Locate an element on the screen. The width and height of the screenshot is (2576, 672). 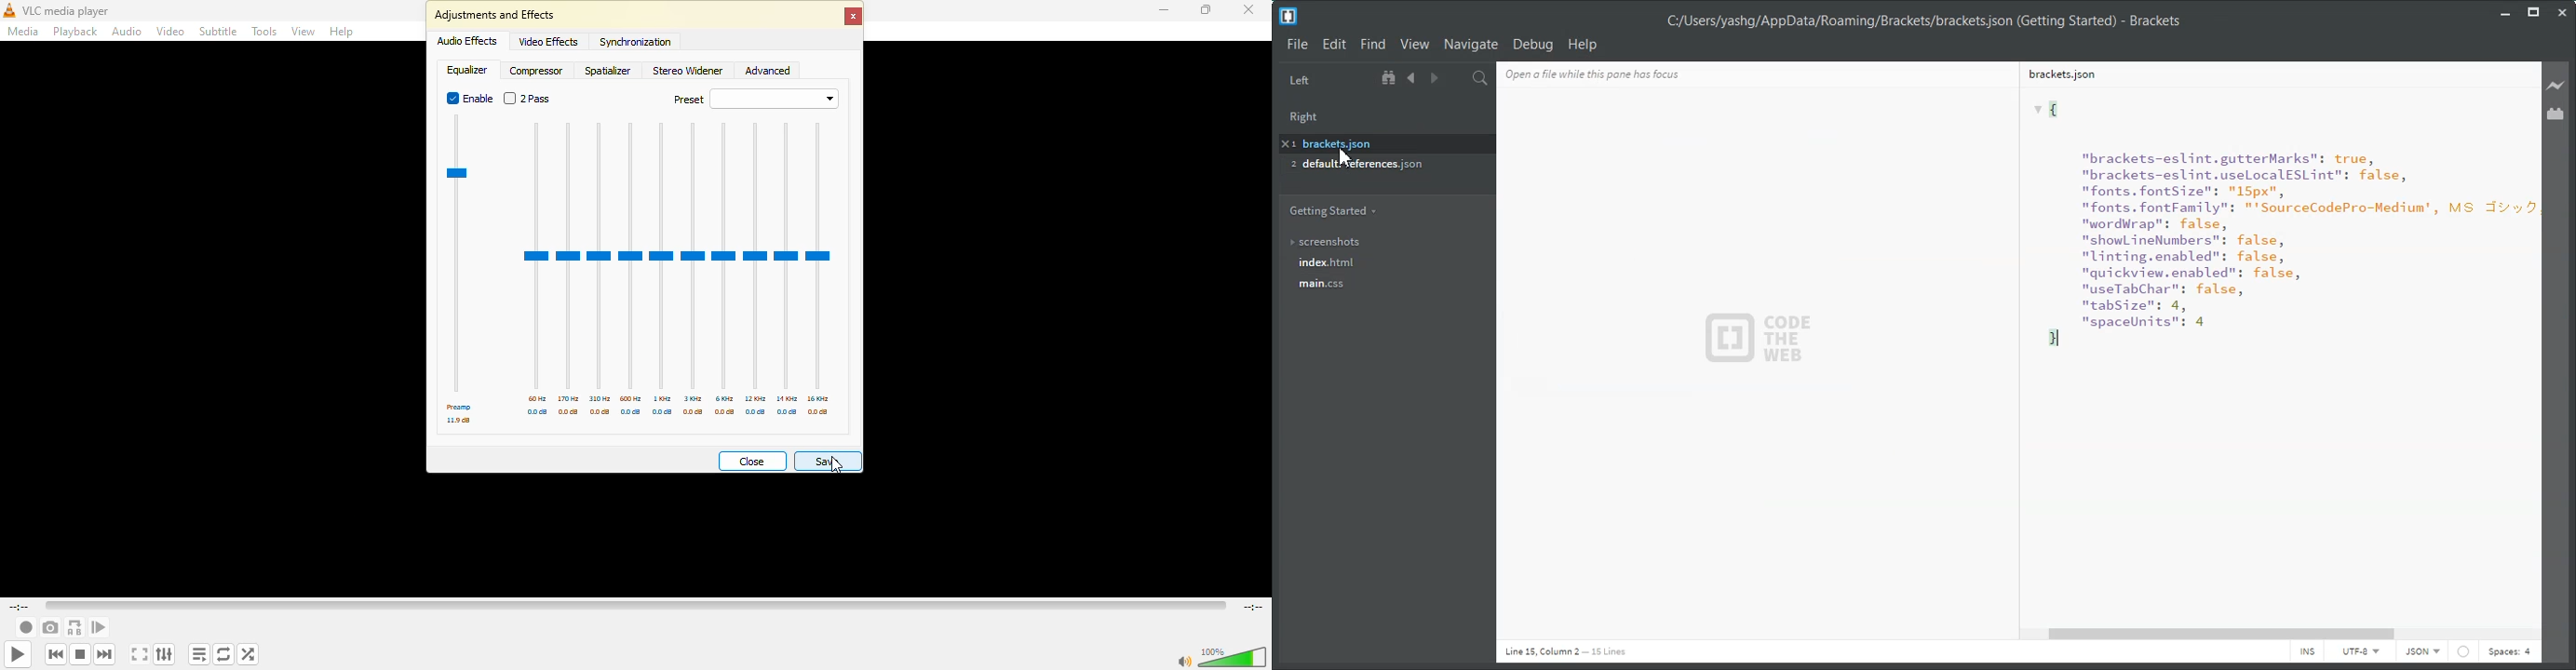
adjustor is located at coordinates (755, 257).